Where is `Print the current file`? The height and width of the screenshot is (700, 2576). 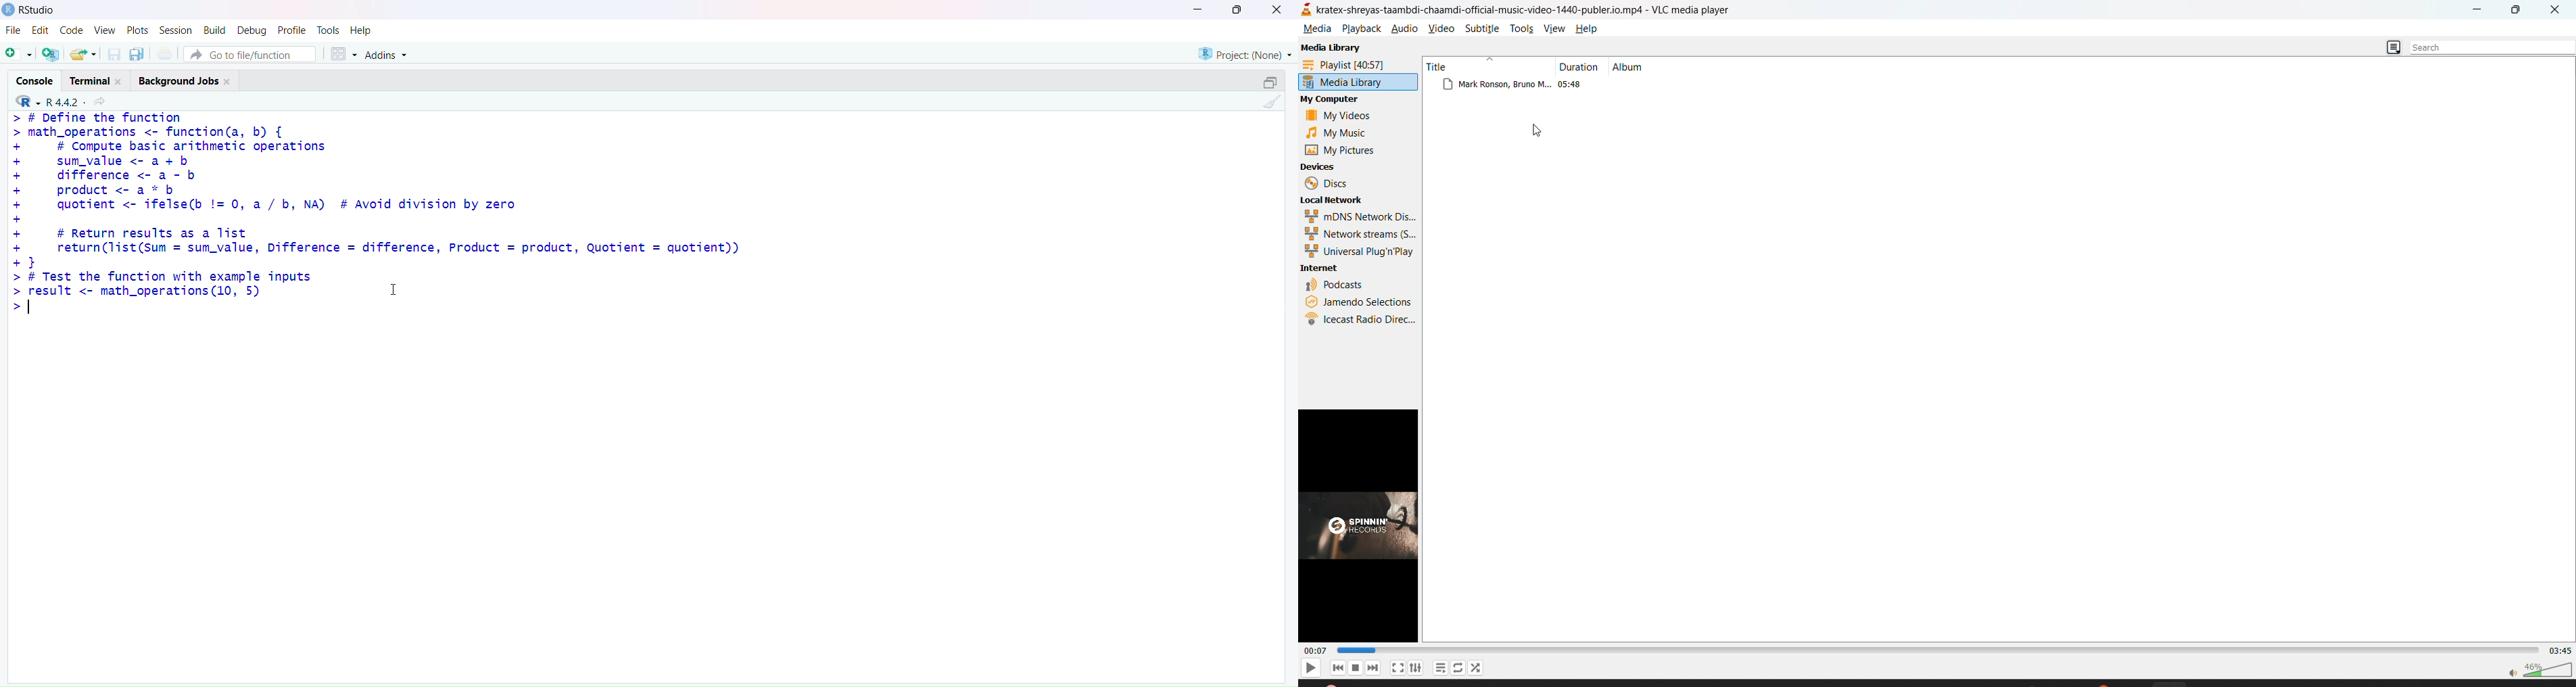
Print the current file is located at coordinates (164, 53).